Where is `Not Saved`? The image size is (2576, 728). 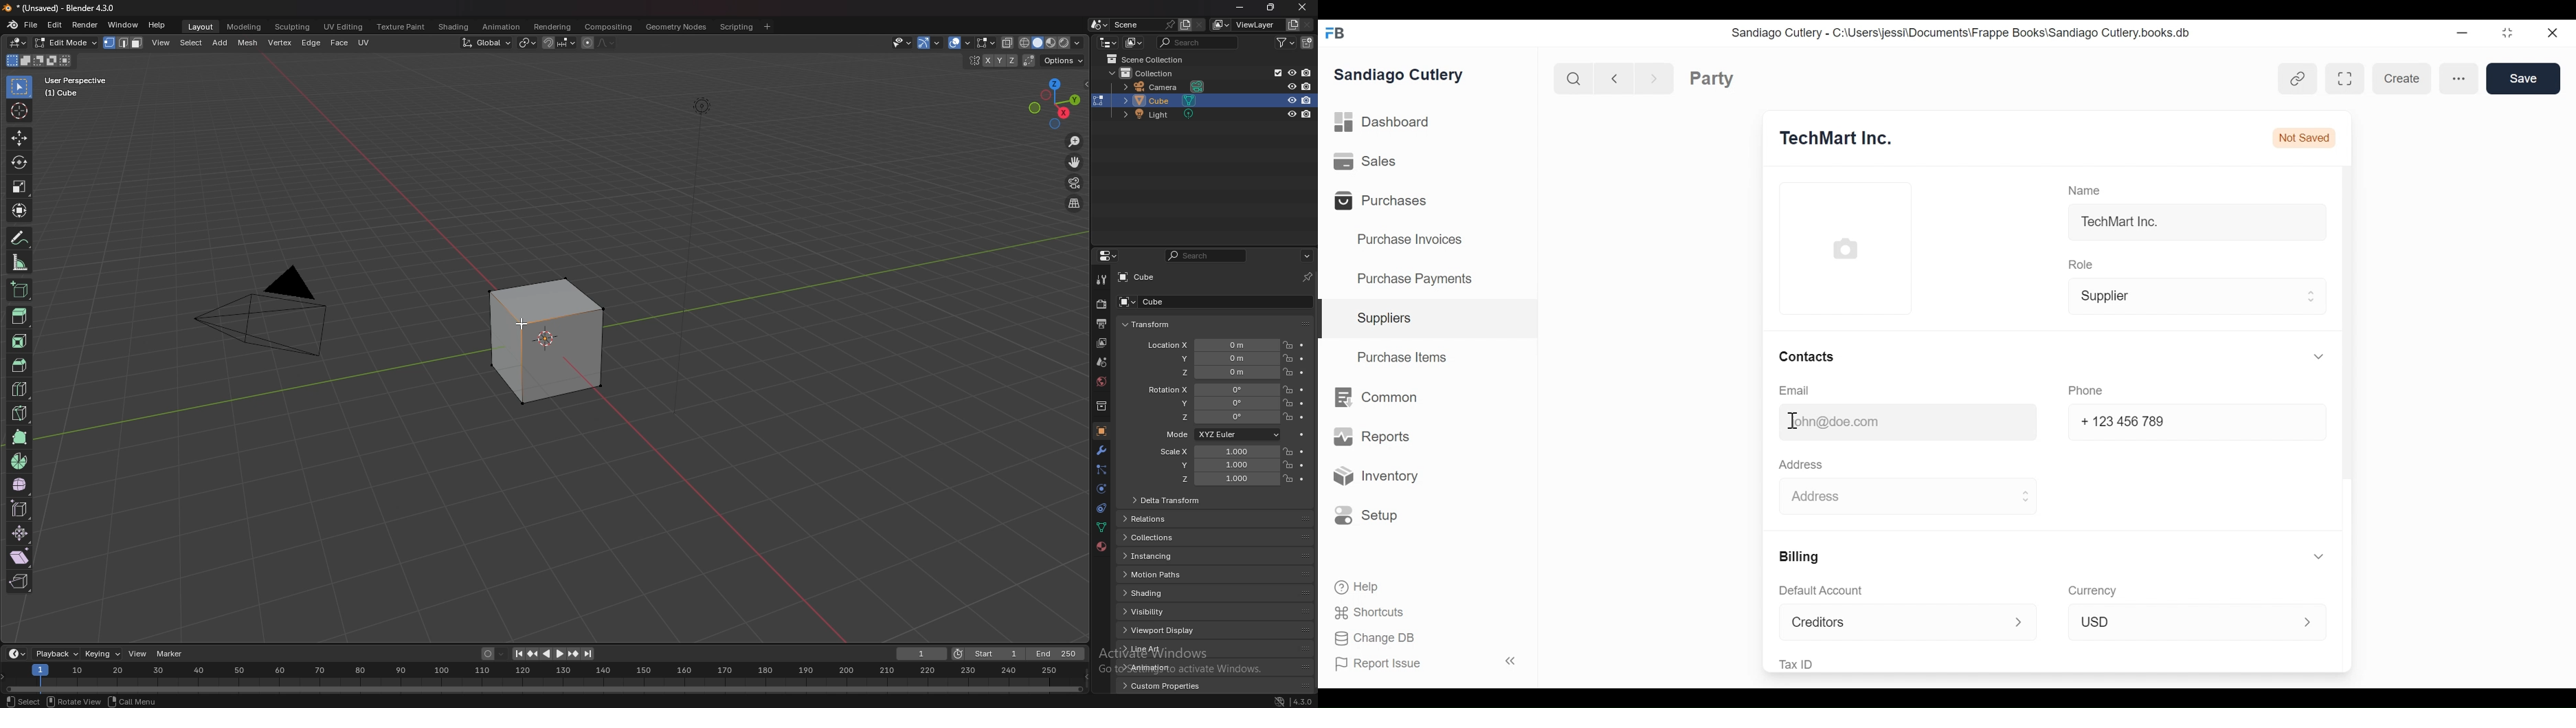
Not Saved is located at coordinates (2304, 133).